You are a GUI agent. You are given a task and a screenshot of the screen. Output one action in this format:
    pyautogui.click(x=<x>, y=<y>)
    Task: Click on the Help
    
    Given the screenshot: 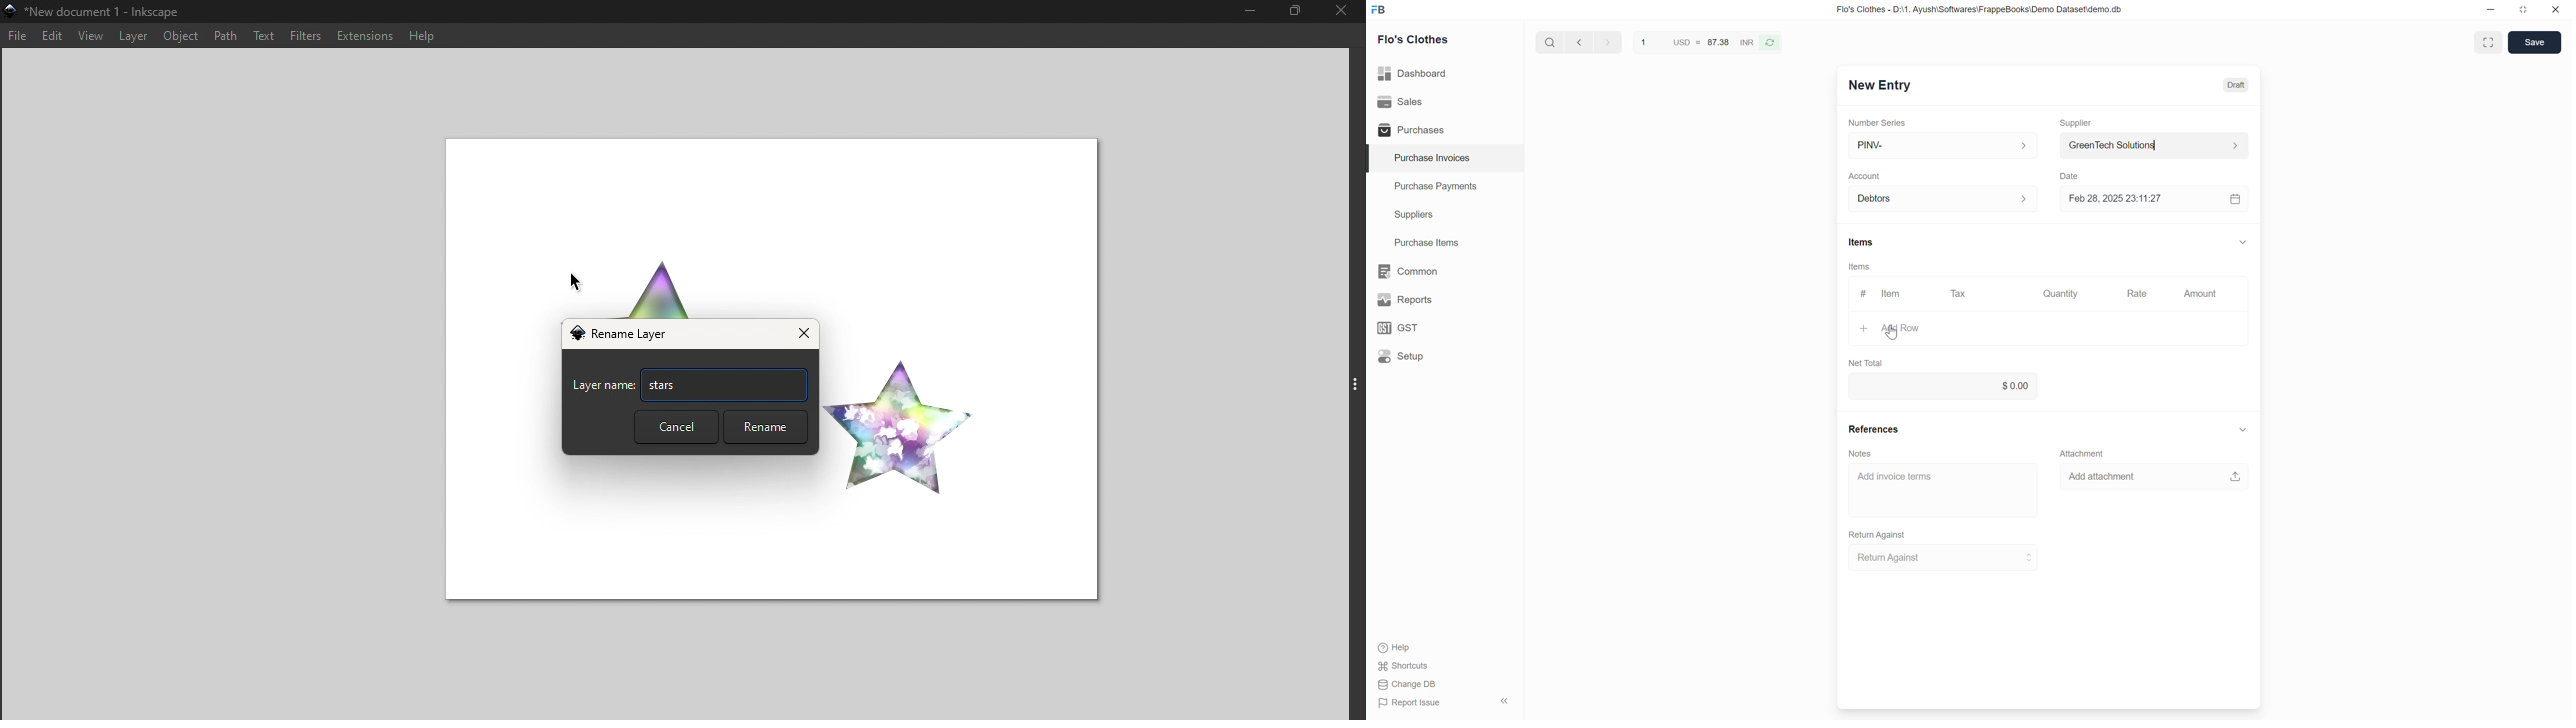 What is the action you would take?
    pyautogui.click(x=1397, y=648)
    